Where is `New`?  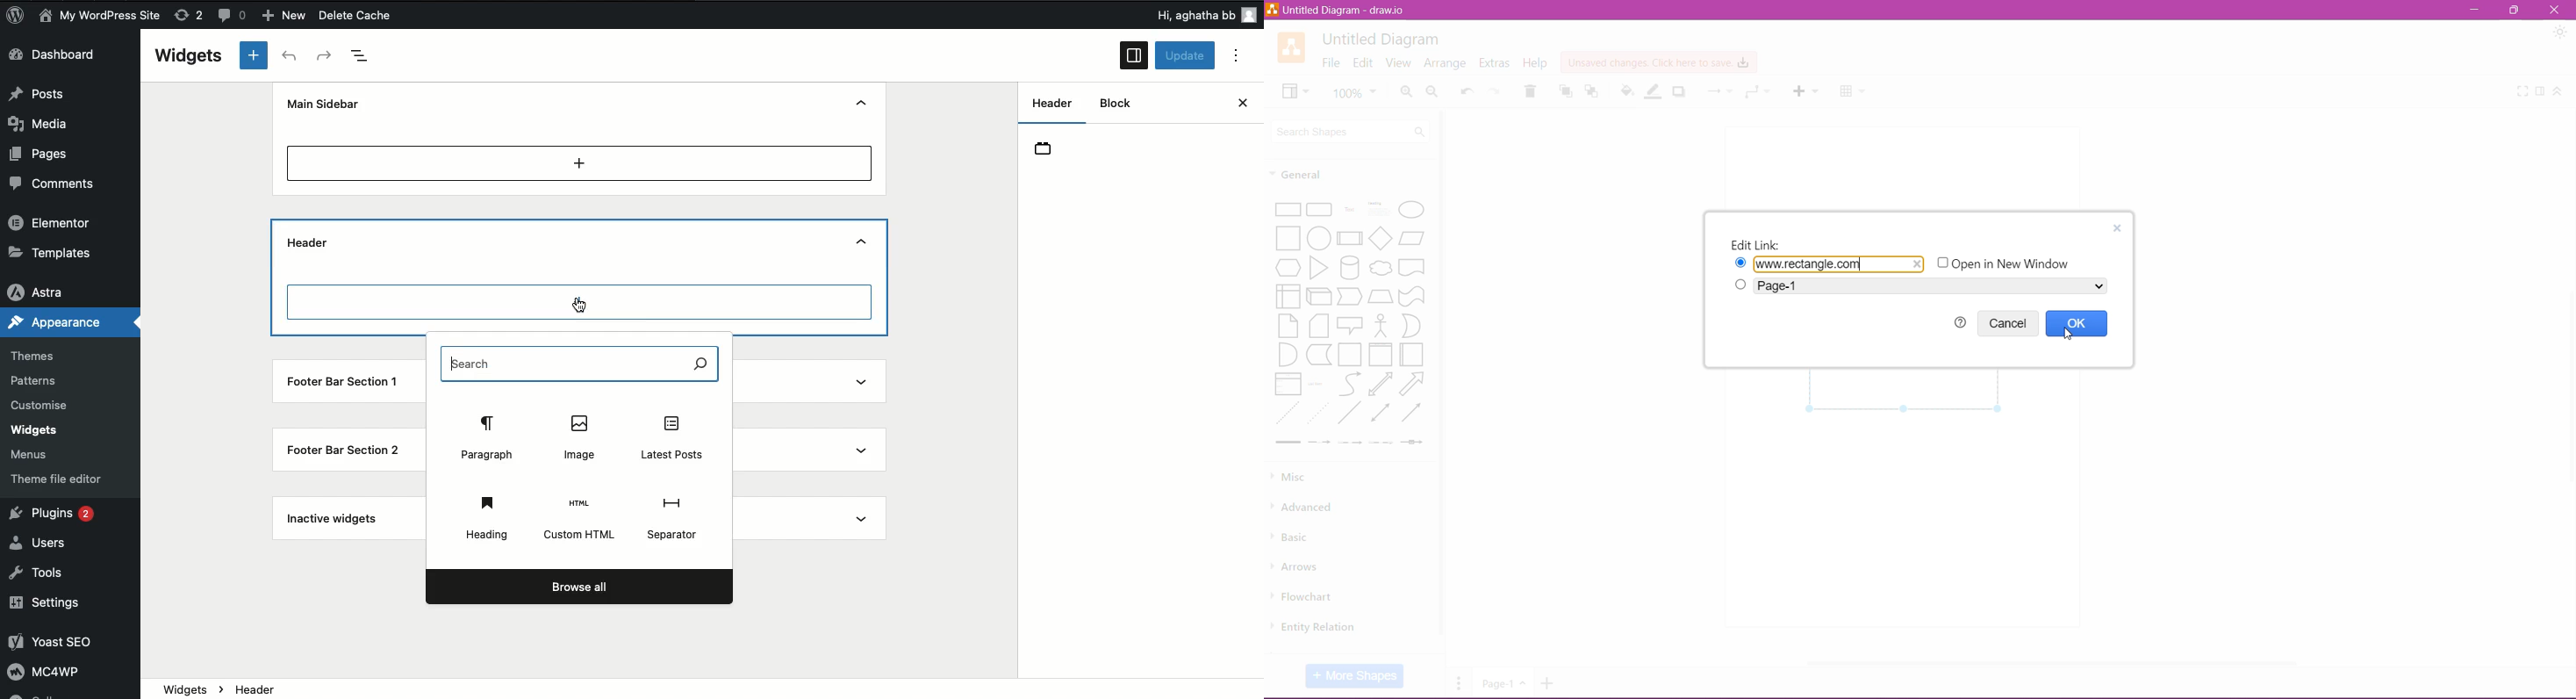
New is located at coordinates (286, 16).